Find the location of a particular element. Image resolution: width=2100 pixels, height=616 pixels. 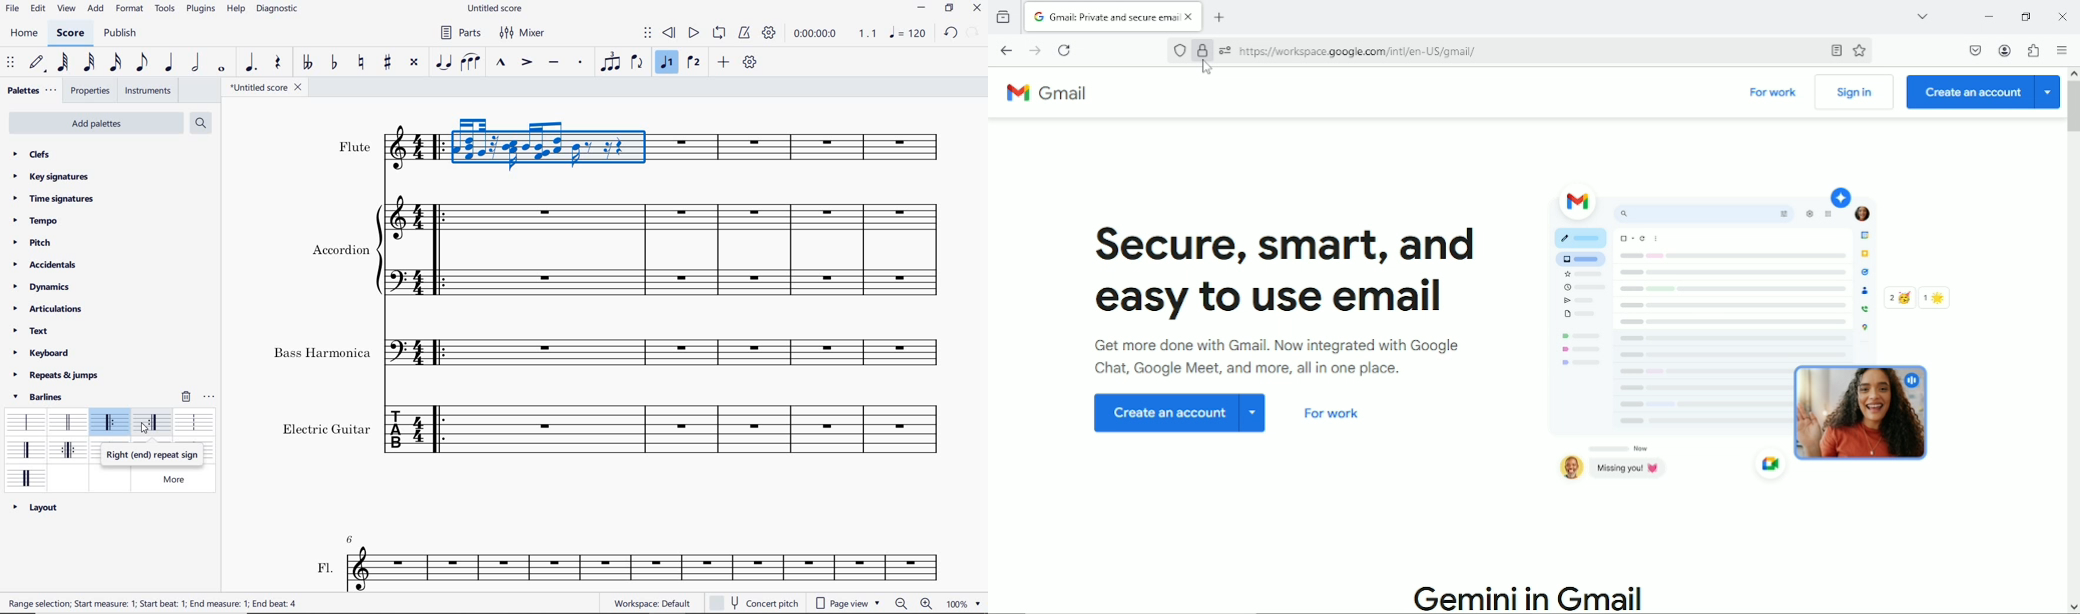

Create an account is located at coordinates (1179, 412).